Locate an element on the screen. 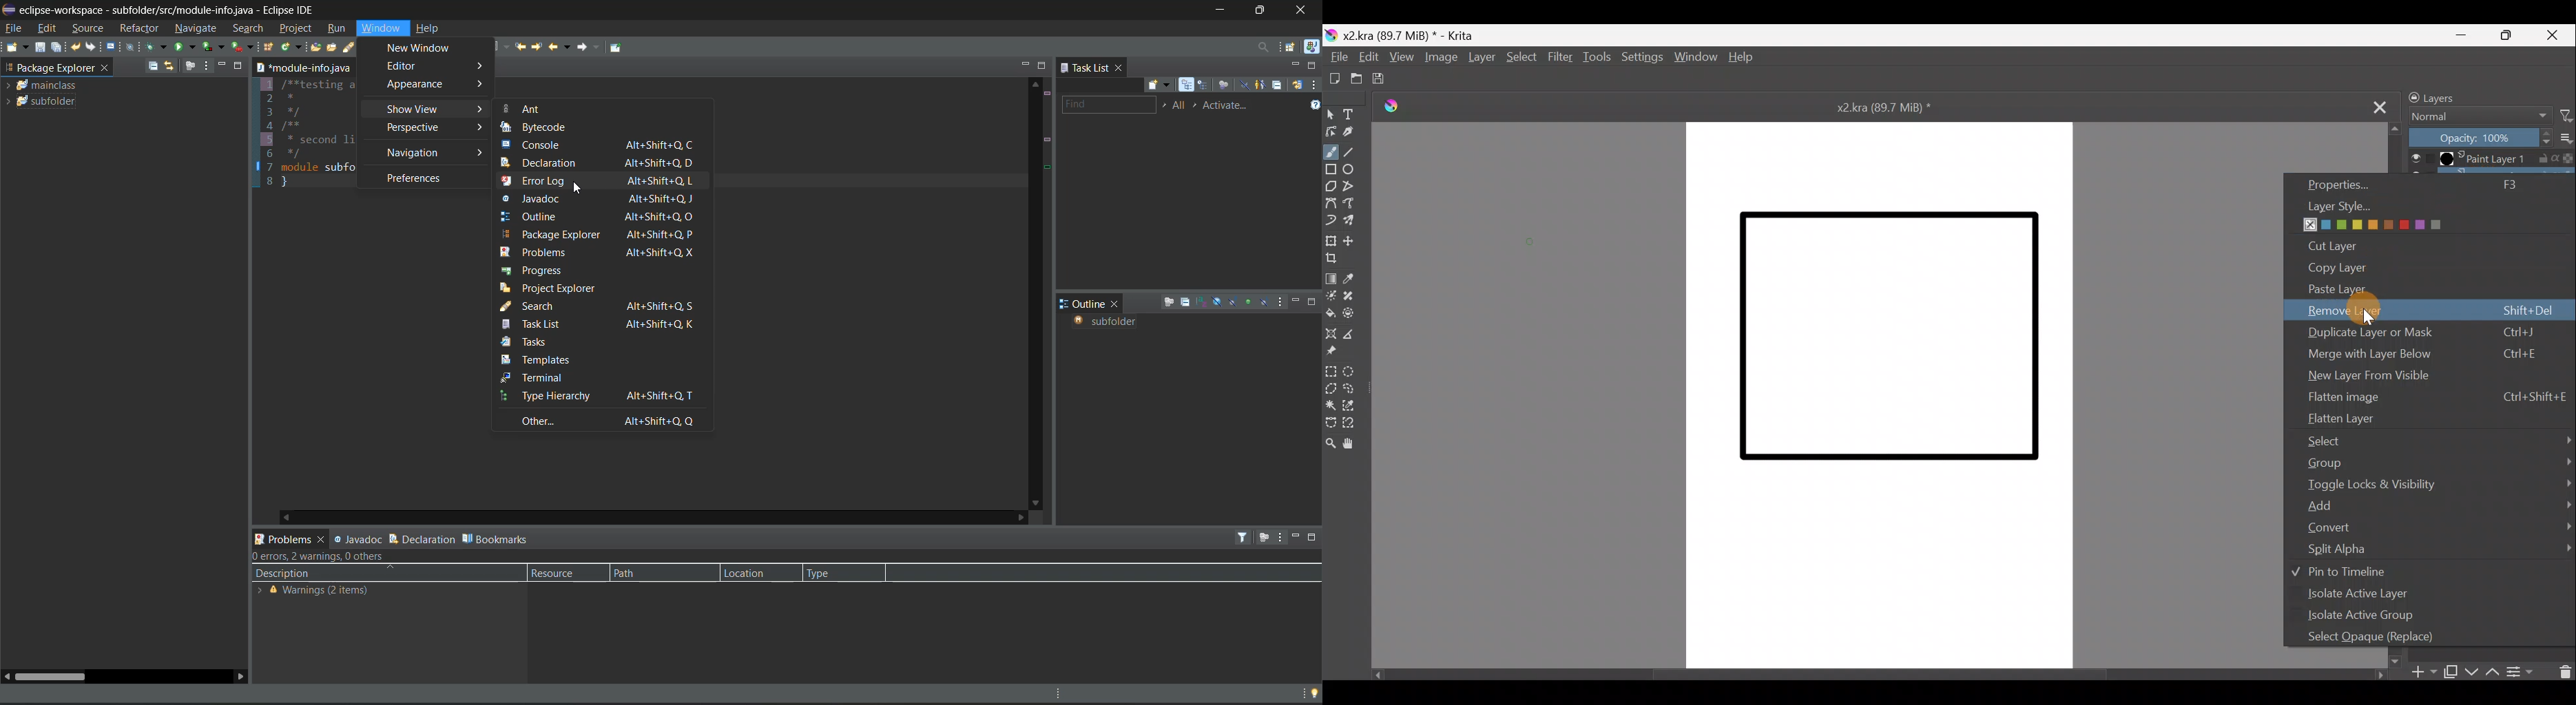 Image resolution: width=2576 pixels, height=728 pixels. View/change layer properties is located at coordinates (2520, 672).